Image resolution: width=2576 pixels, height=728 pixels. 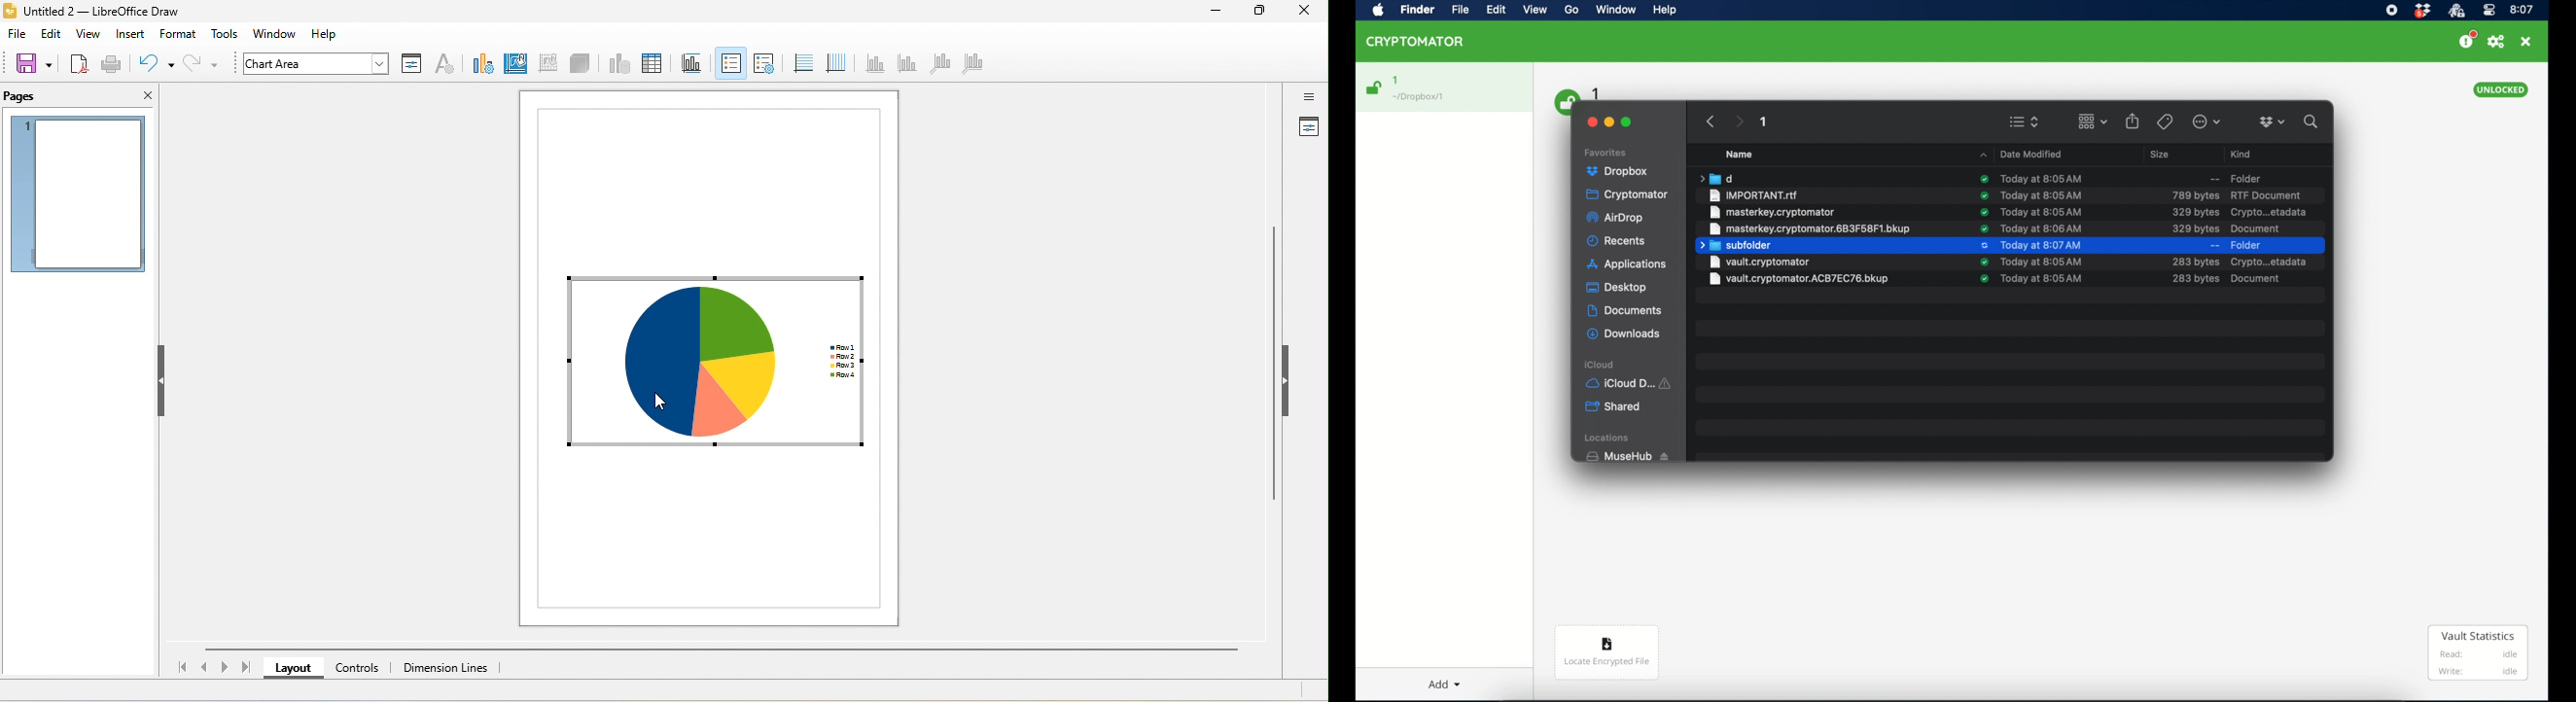 What do you see at coordinates (730, 63) in the screenshot?
I see `legend on/ off` at bounding box center [730, 63].